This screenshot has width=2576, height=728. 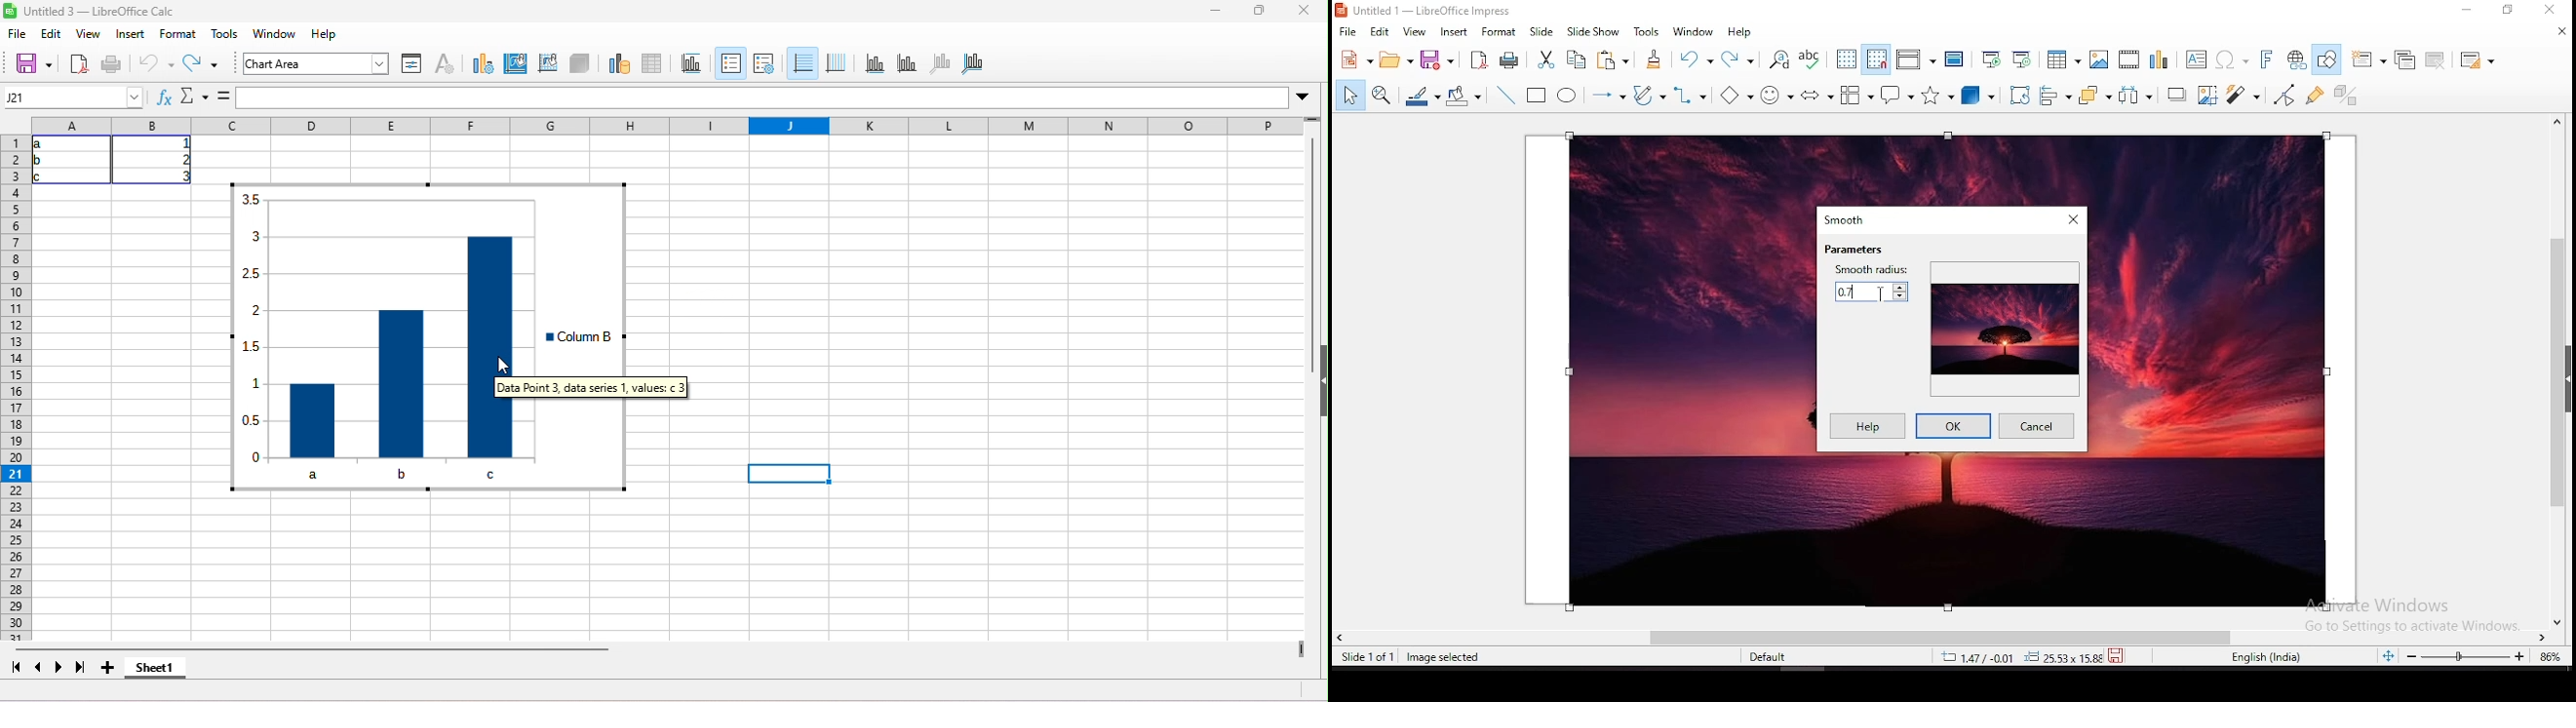 What do you see at coordinates (1875, 60) in the screenshot?
I see `snap to grid` at bounding box center [1875, 60].